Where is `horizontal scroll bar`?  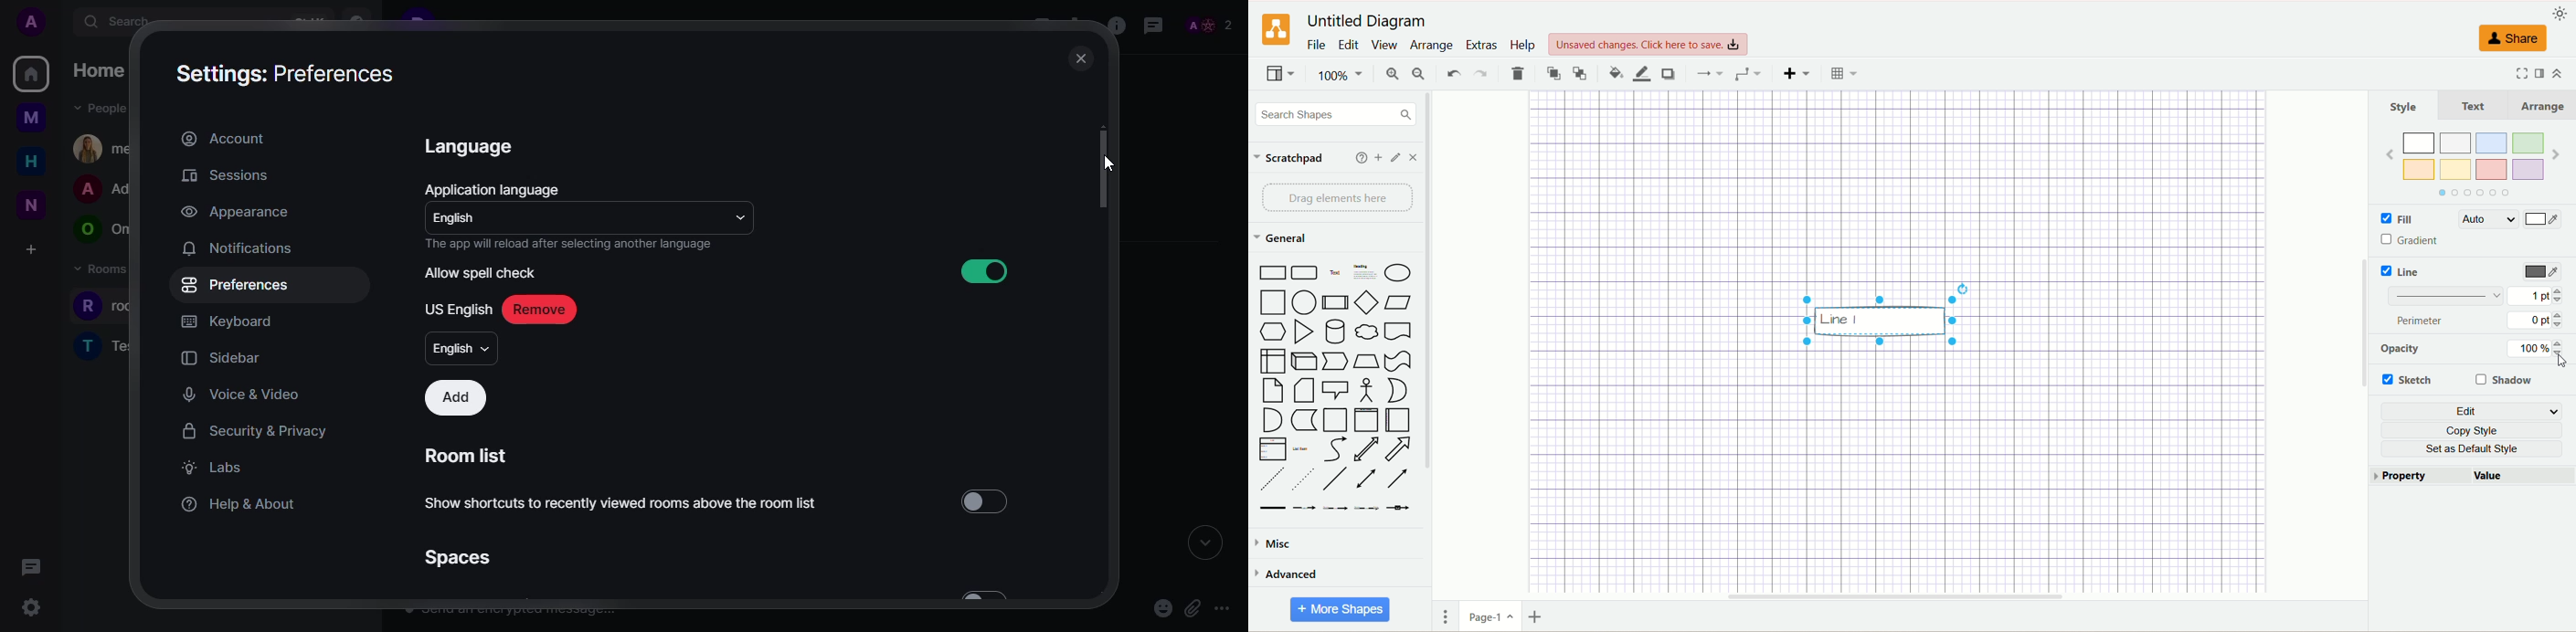
horizontal scroll bar is located at coordinates (1894, 597).